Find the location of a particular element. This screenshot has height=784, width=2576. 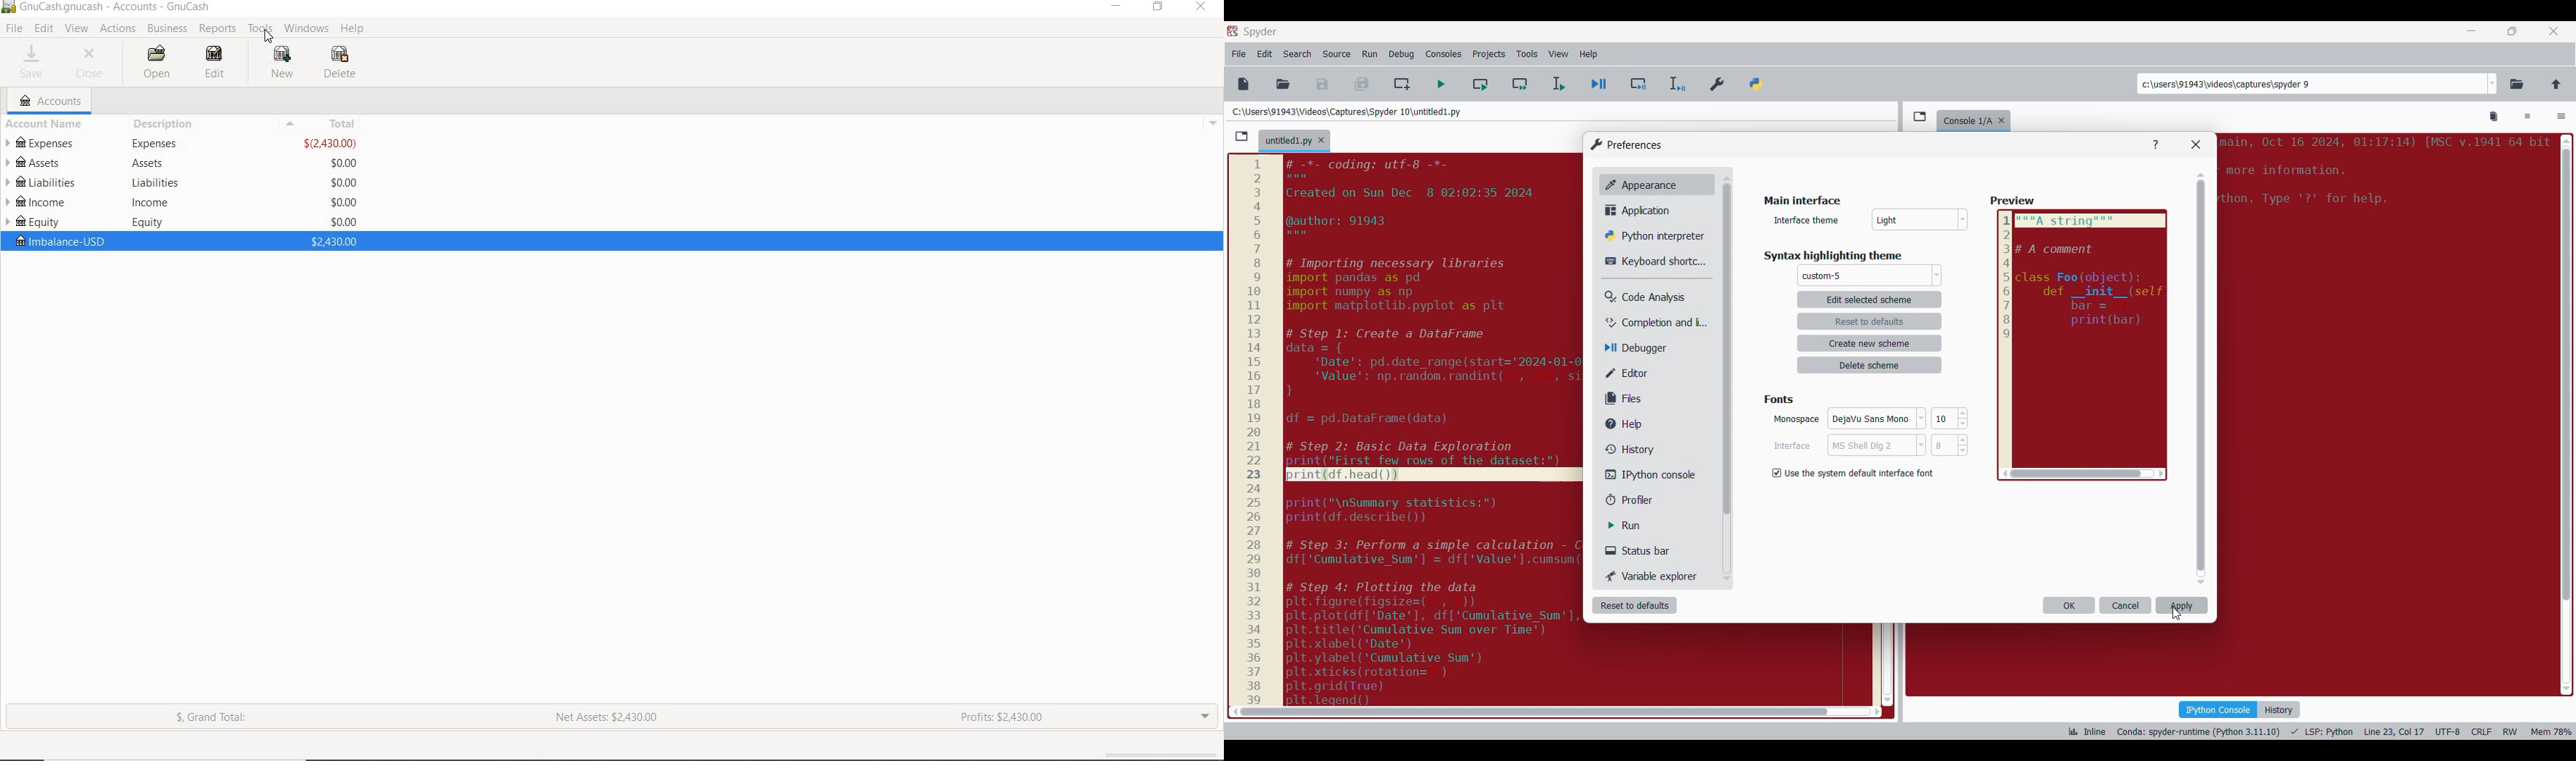

Keyboard shortcut is located at coordinates (1650, 261).